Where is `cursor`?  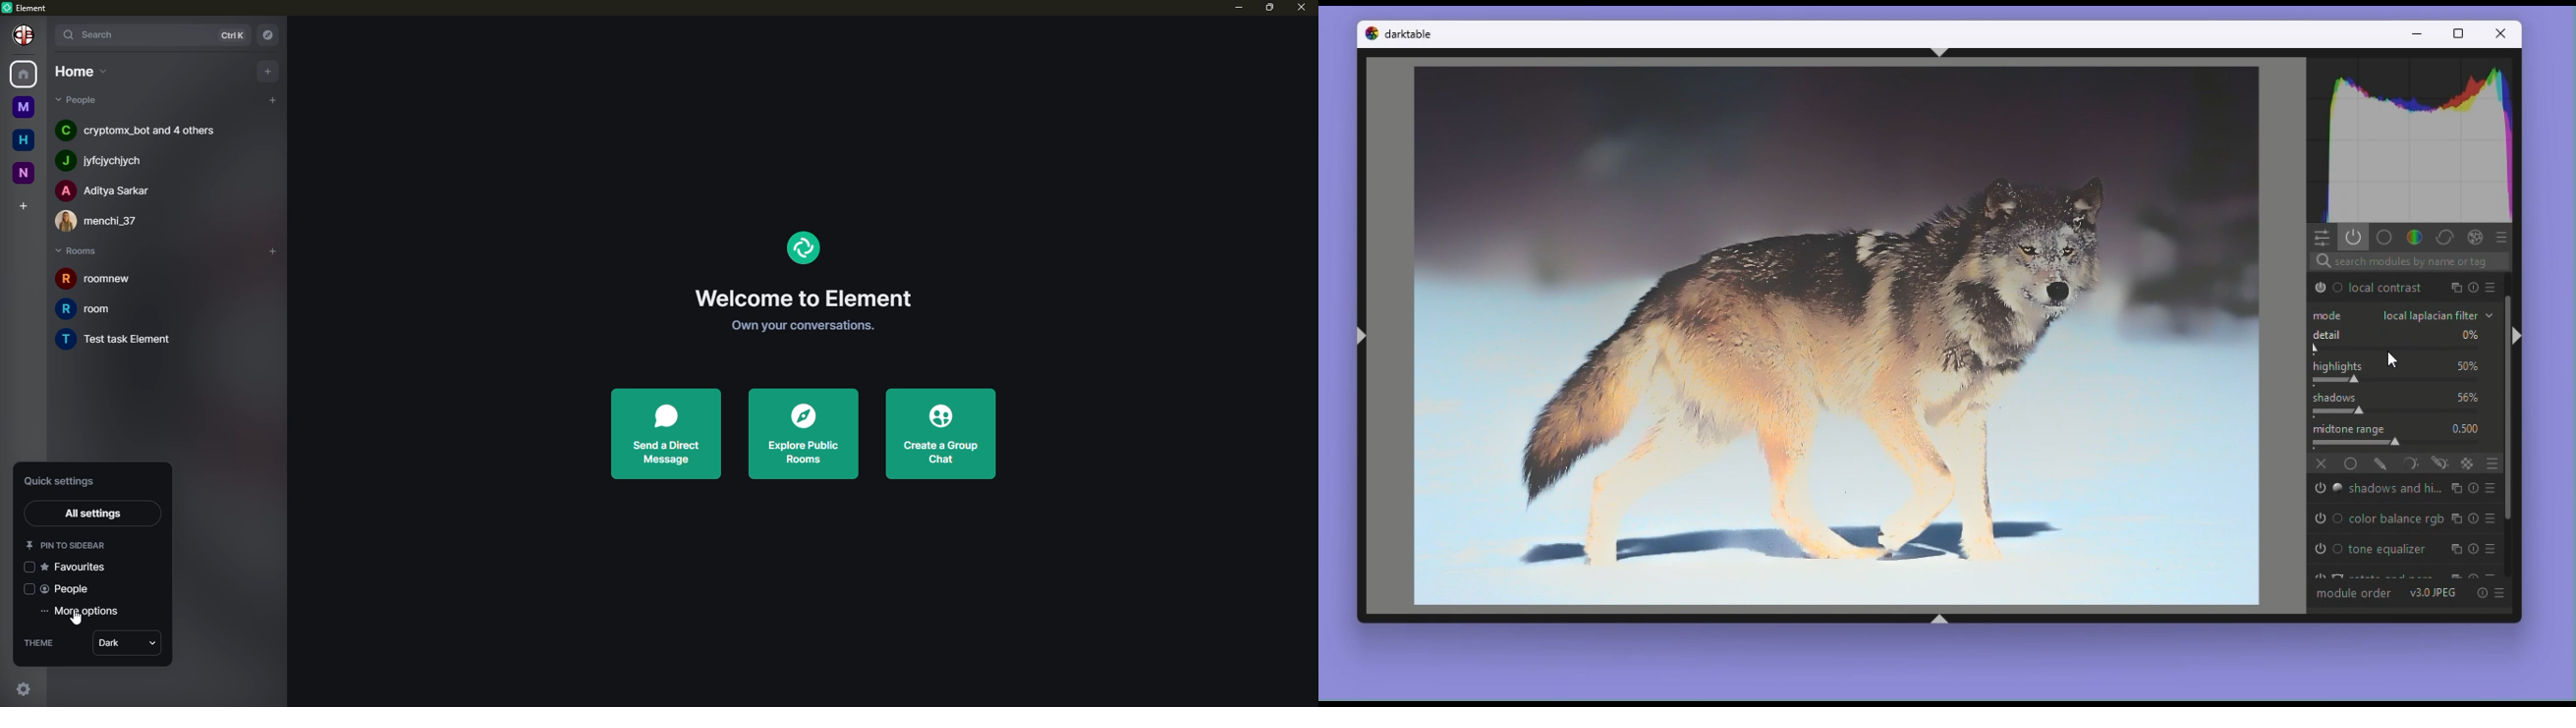 cursor is located at coordinates (72, 622).